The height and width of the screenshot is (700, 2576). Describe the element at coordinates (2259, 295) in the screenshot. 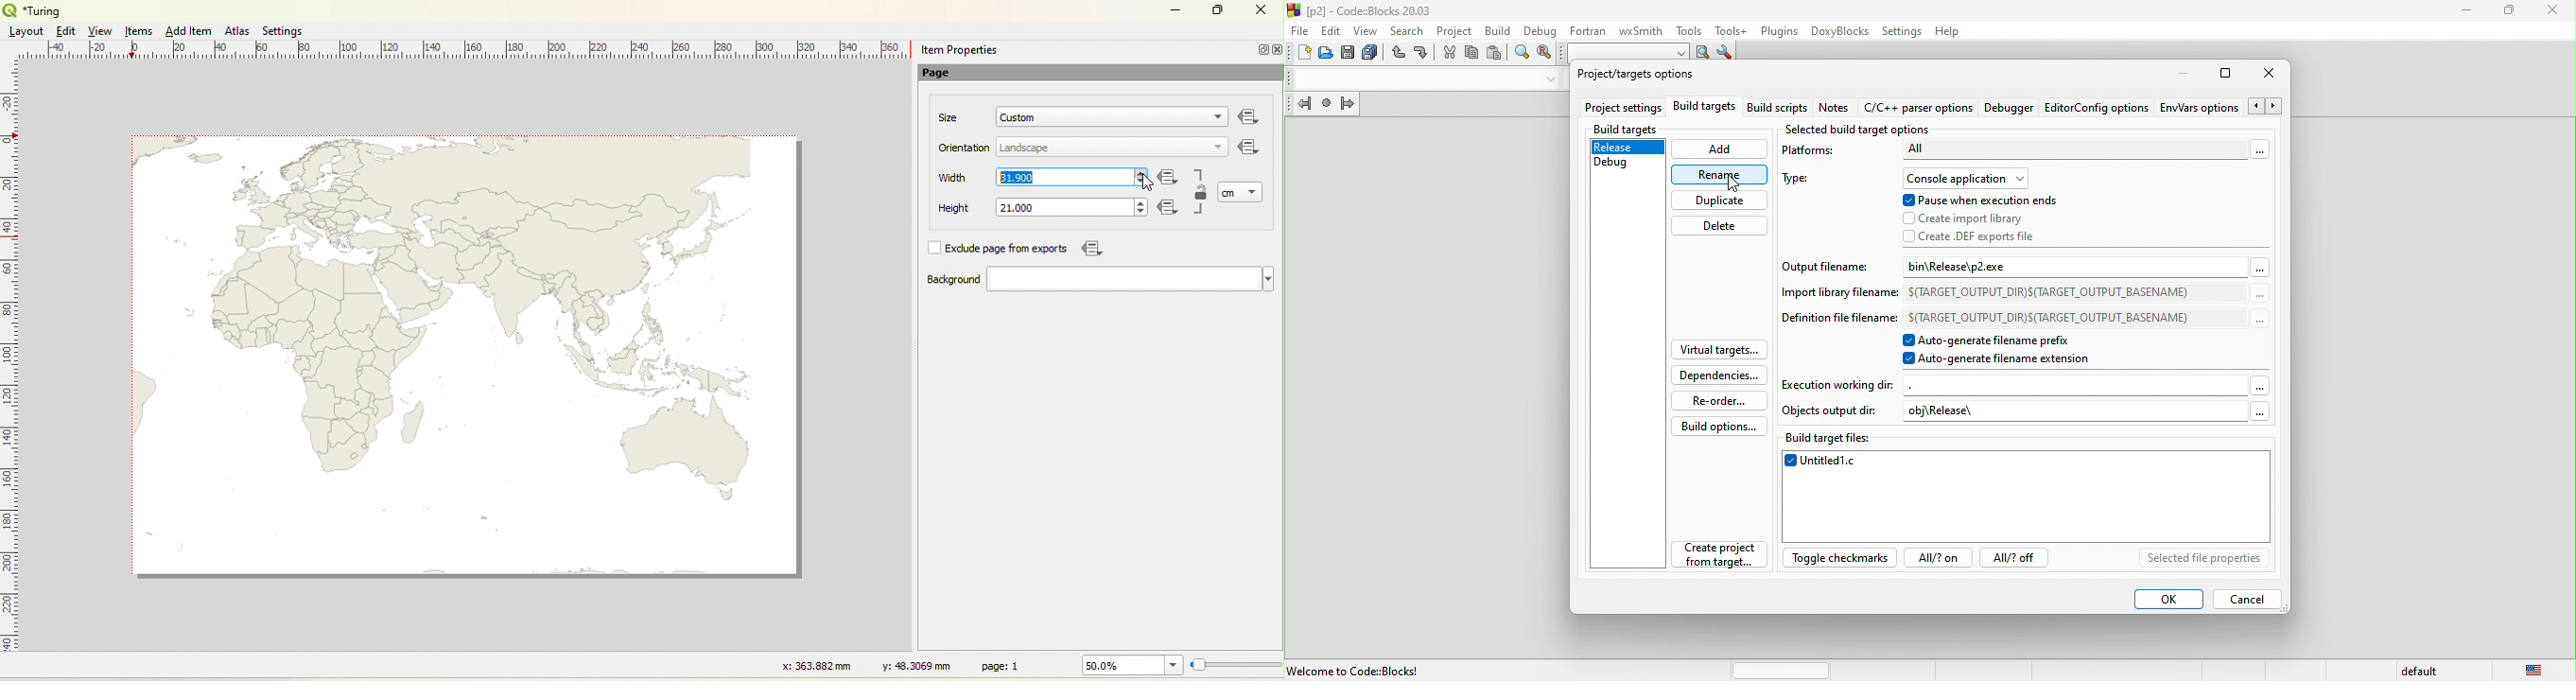

I see `more` at that location.